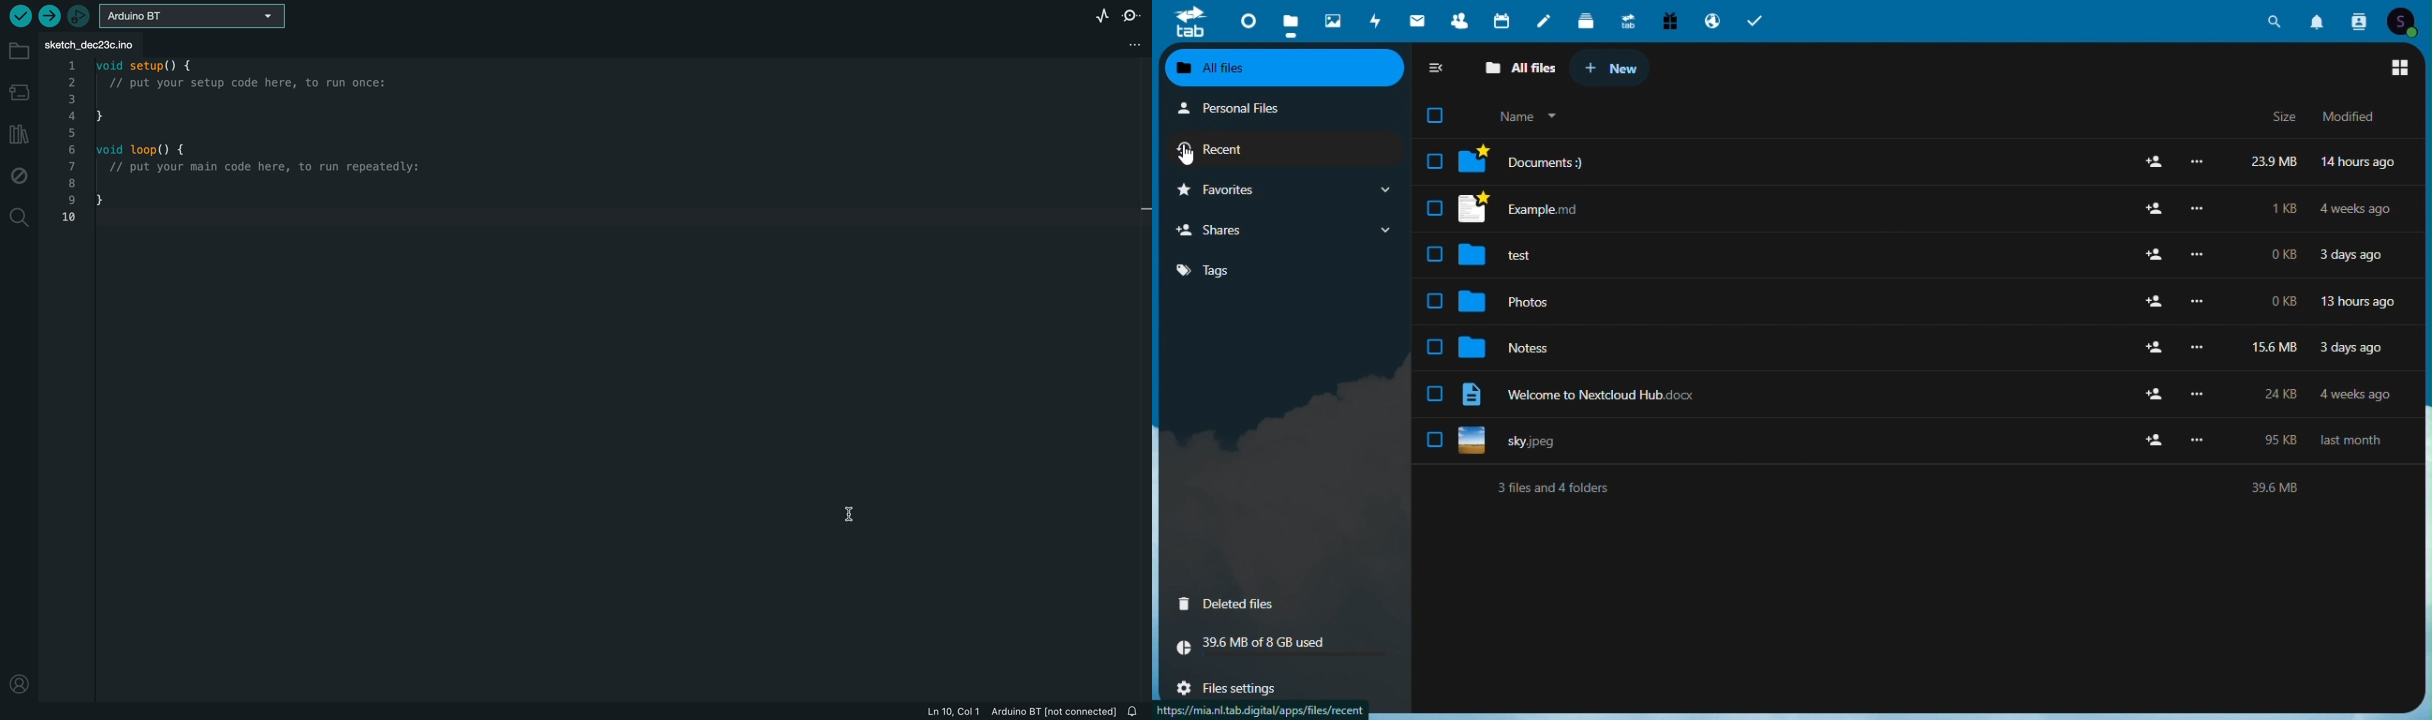 The height and width of the screenshot is (728, 2436). Describe the element at coordinates (1332, 17) in the screenshot. I see `photos` at that location.